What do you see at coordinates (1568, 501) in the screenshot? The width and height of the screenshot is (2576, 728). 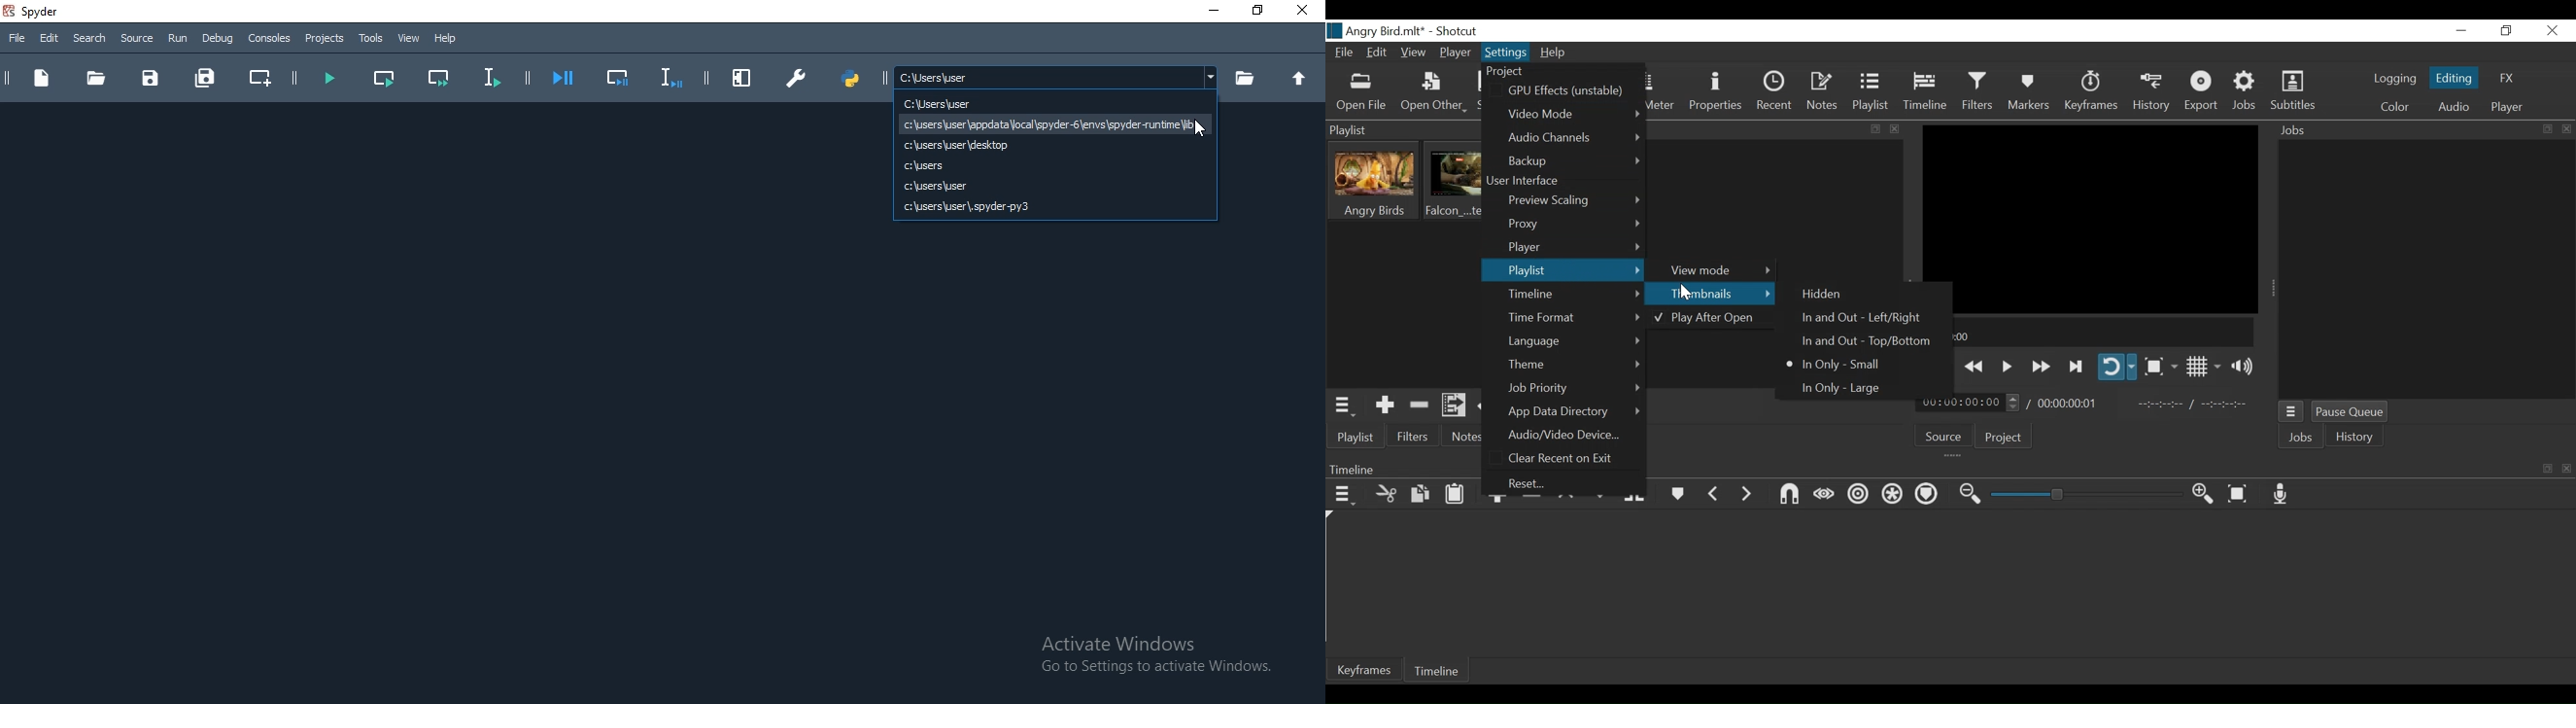 I see `Lift` at bounding box center [1568, 501].